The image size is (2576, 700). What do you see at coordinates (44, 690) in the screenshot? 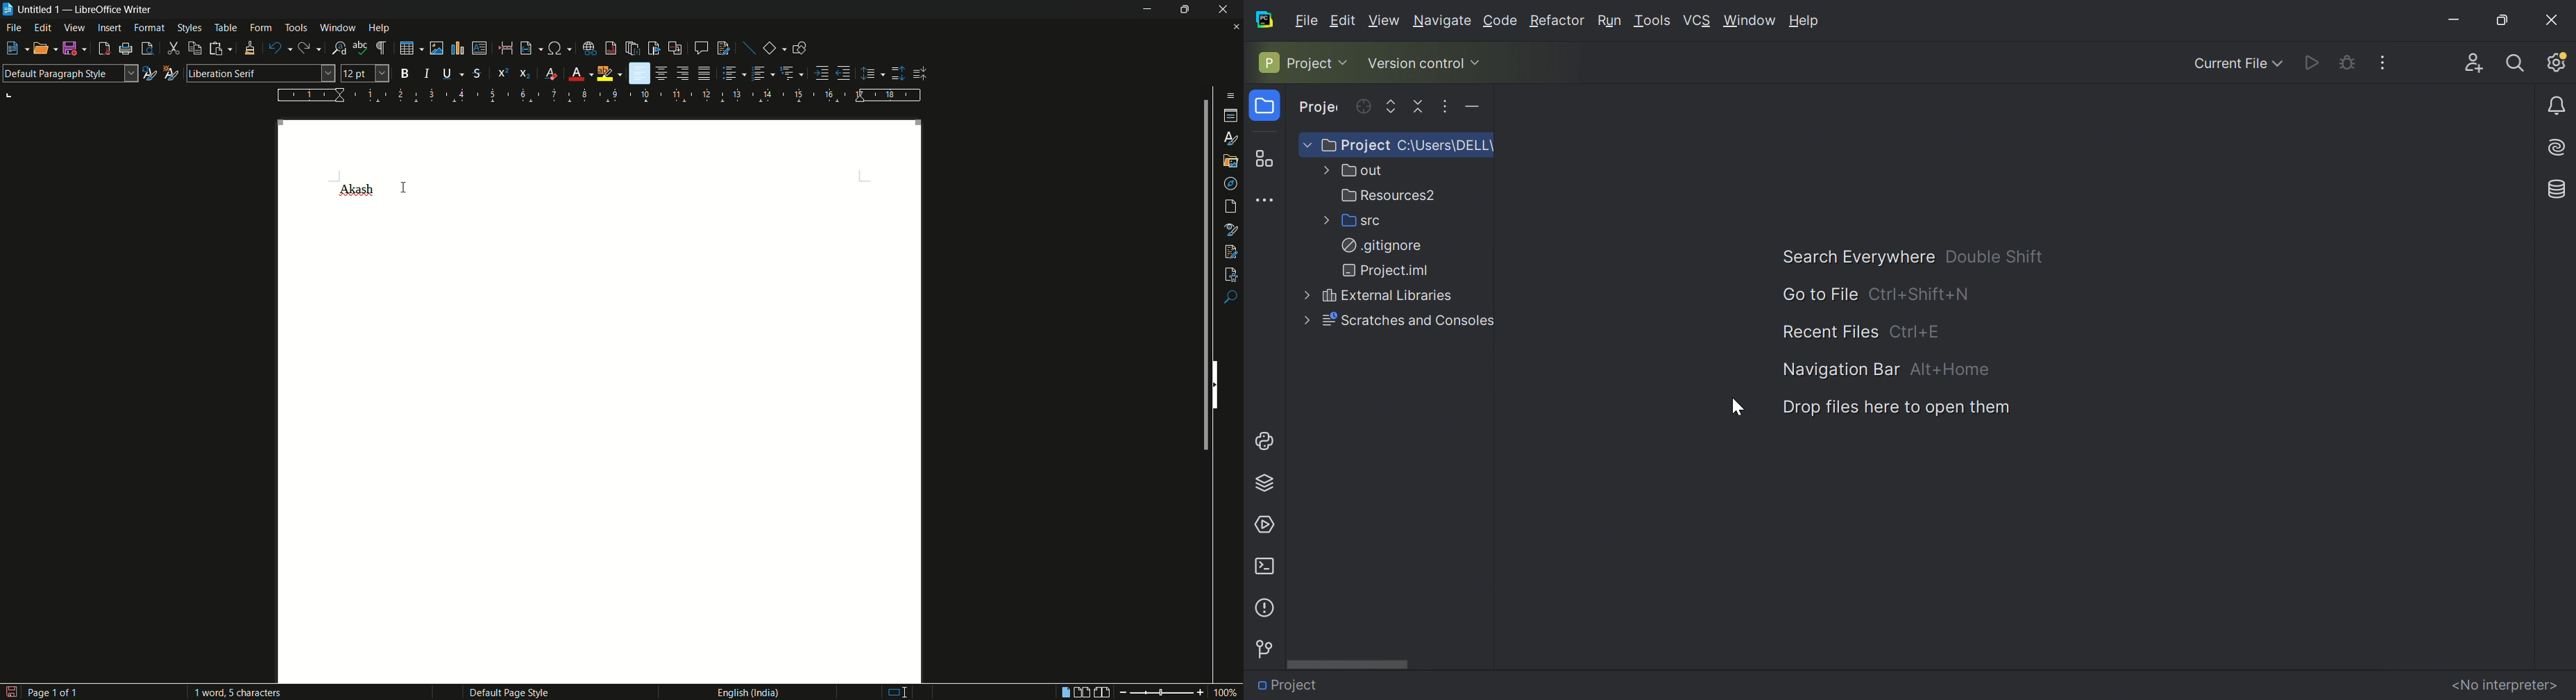
I see `page number` at bounding box center [44, 690].